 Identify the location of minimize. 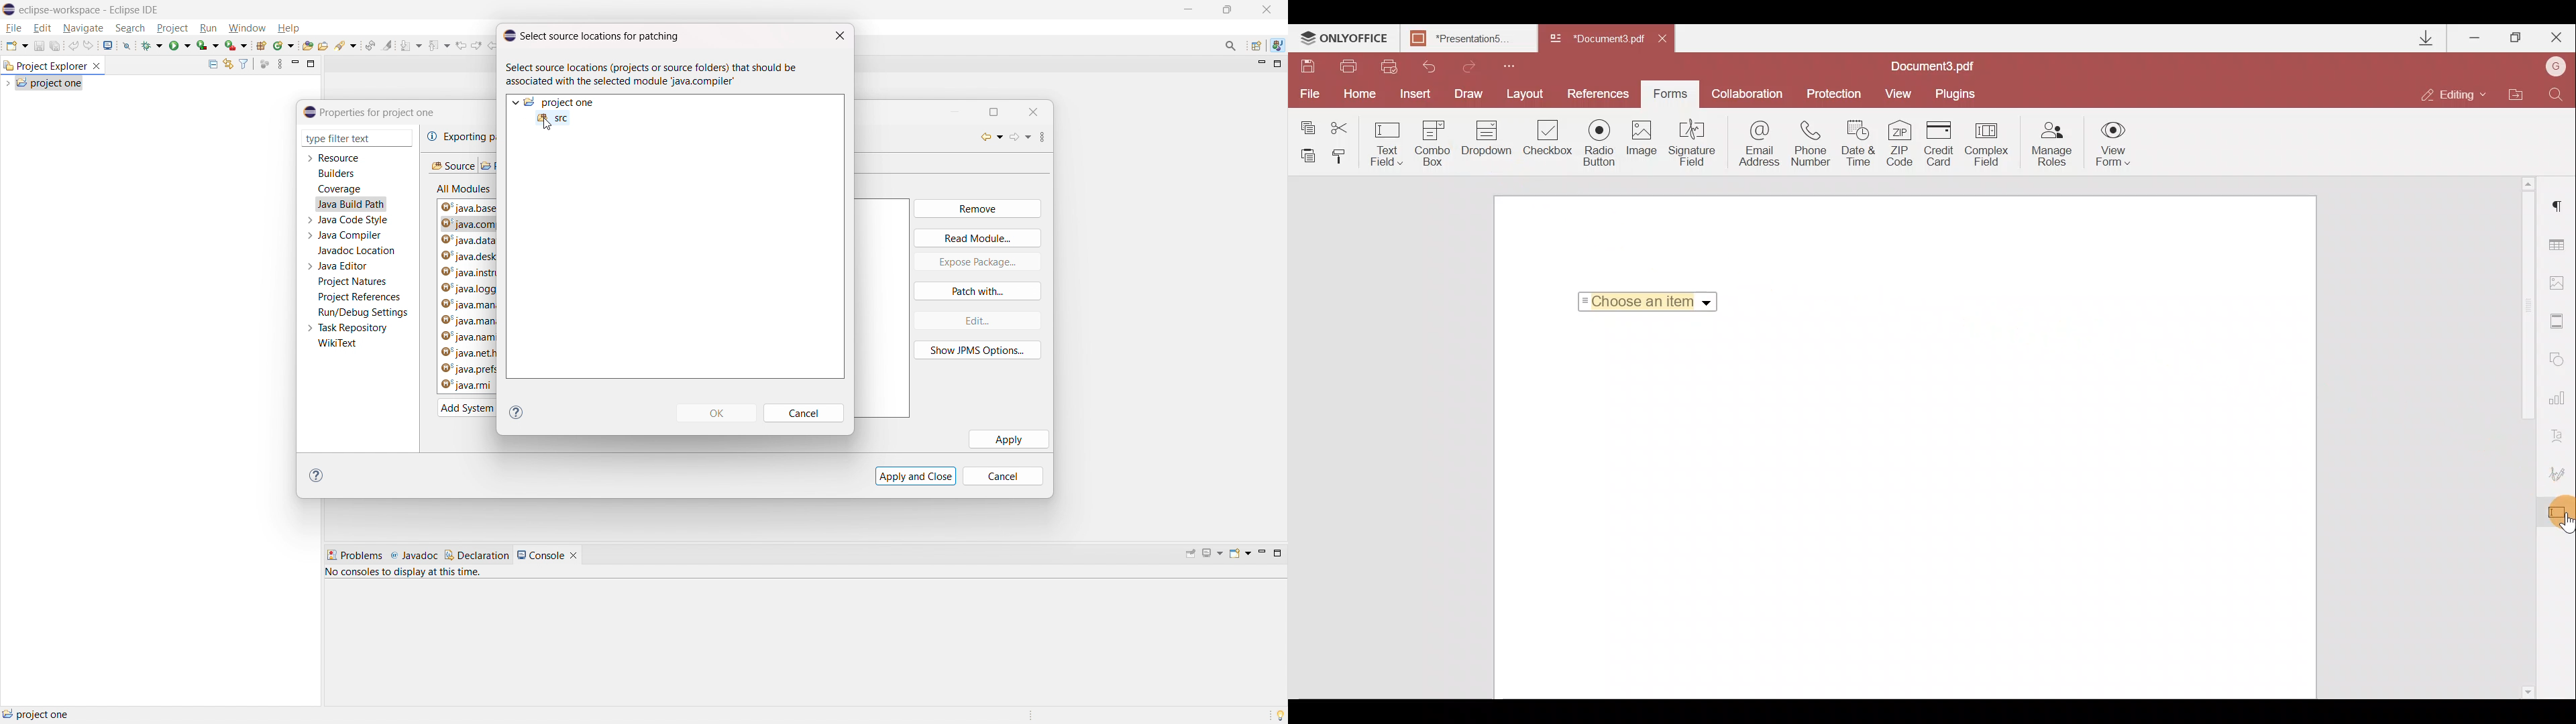
(1260, 554).